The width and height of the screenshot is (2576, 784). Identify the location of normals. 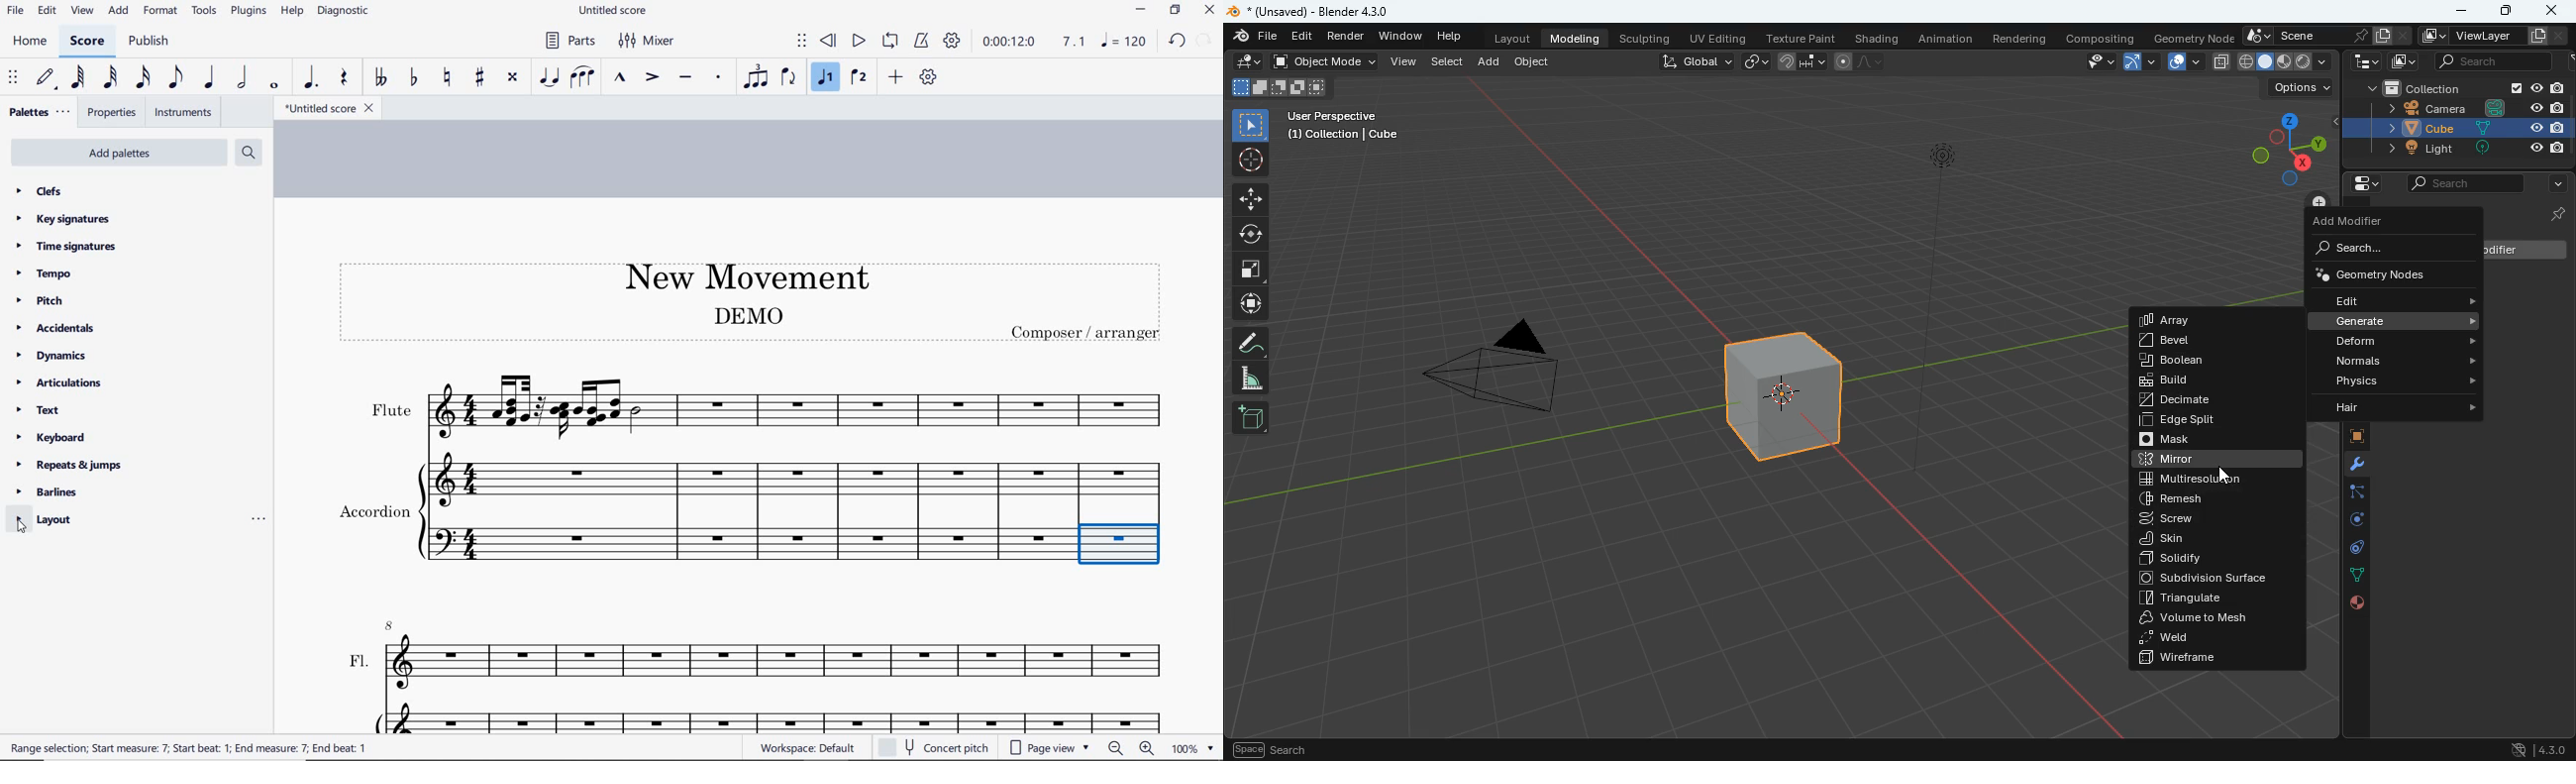
(2405, 360).